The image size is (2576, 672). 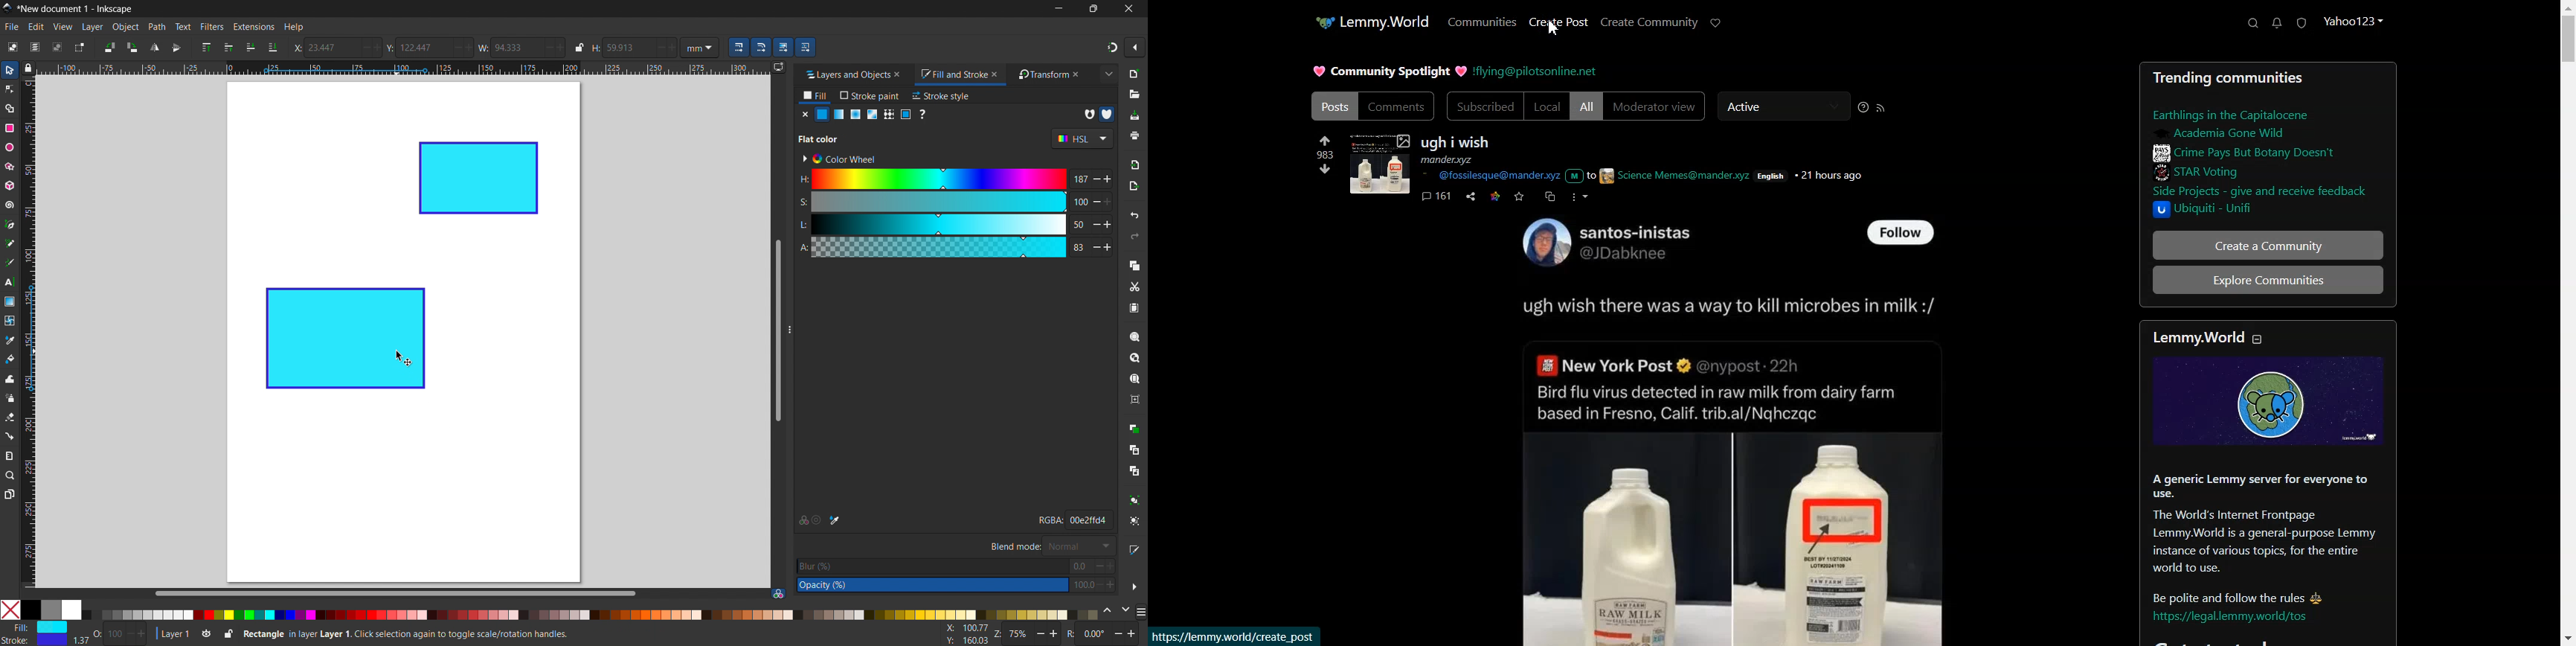 I want to click on erasor tool, so click(x=10, y=417).